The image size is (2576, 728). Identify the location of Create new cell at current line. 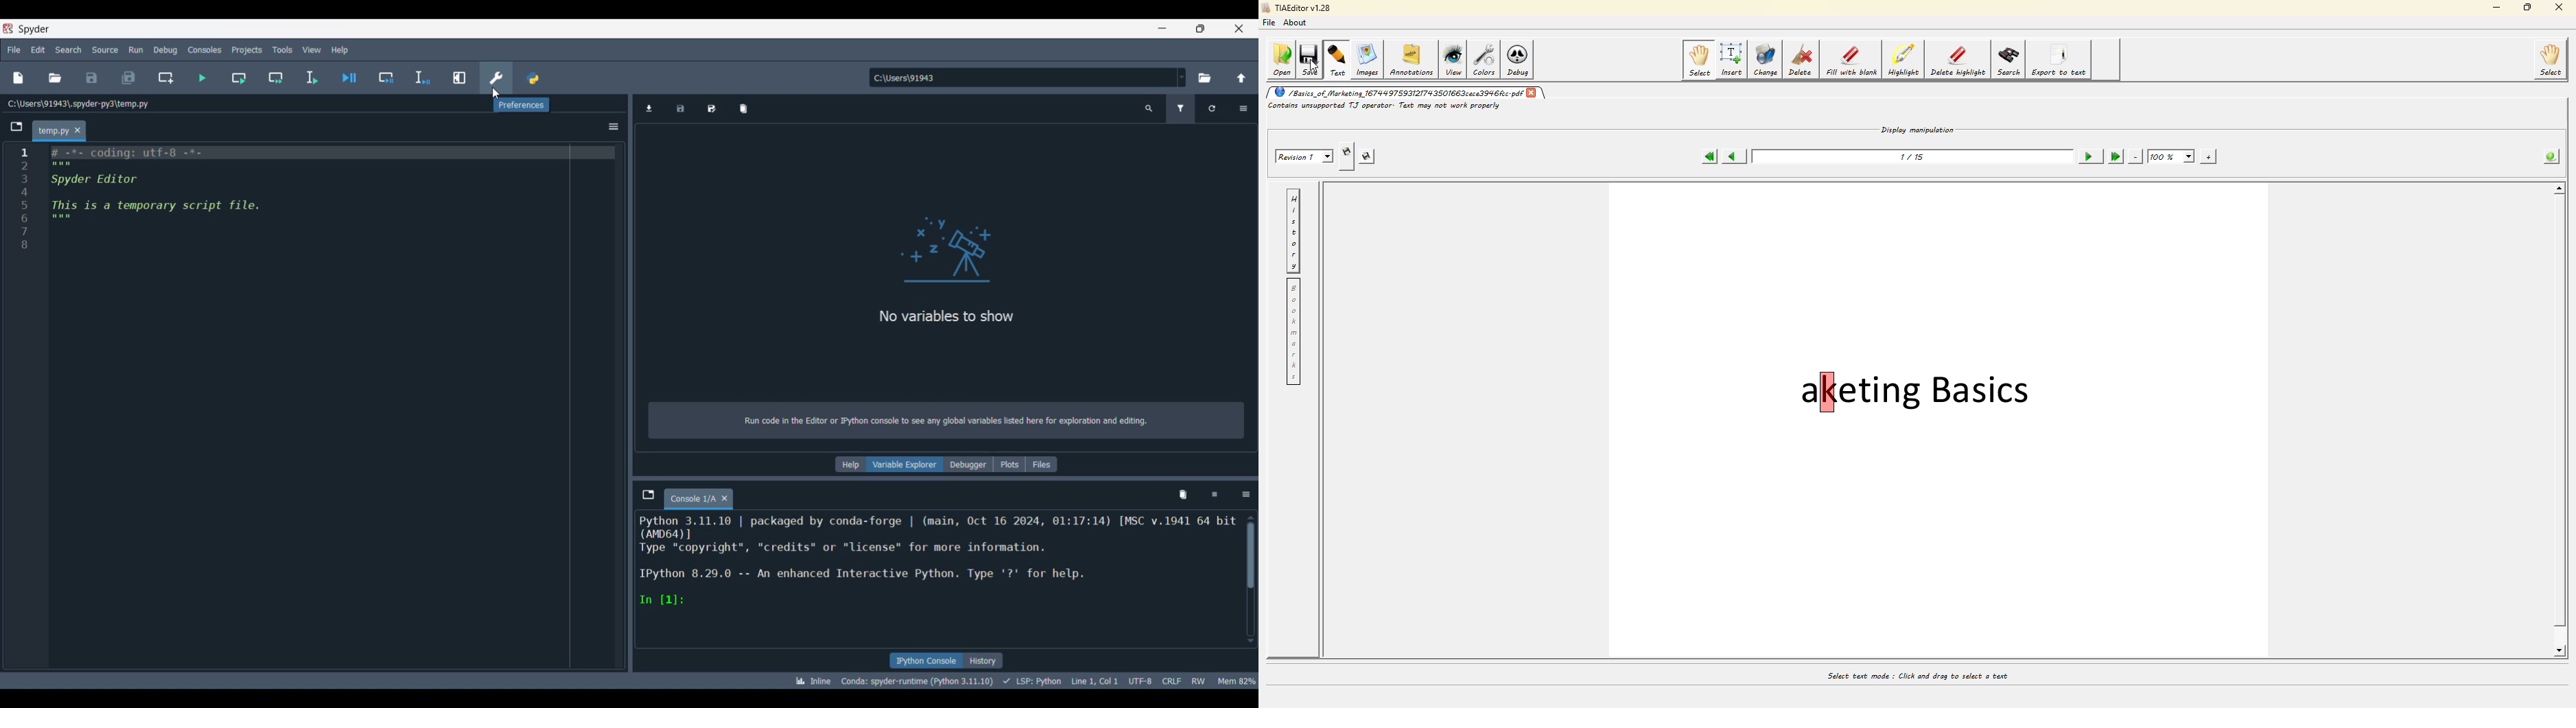
(166, 78).